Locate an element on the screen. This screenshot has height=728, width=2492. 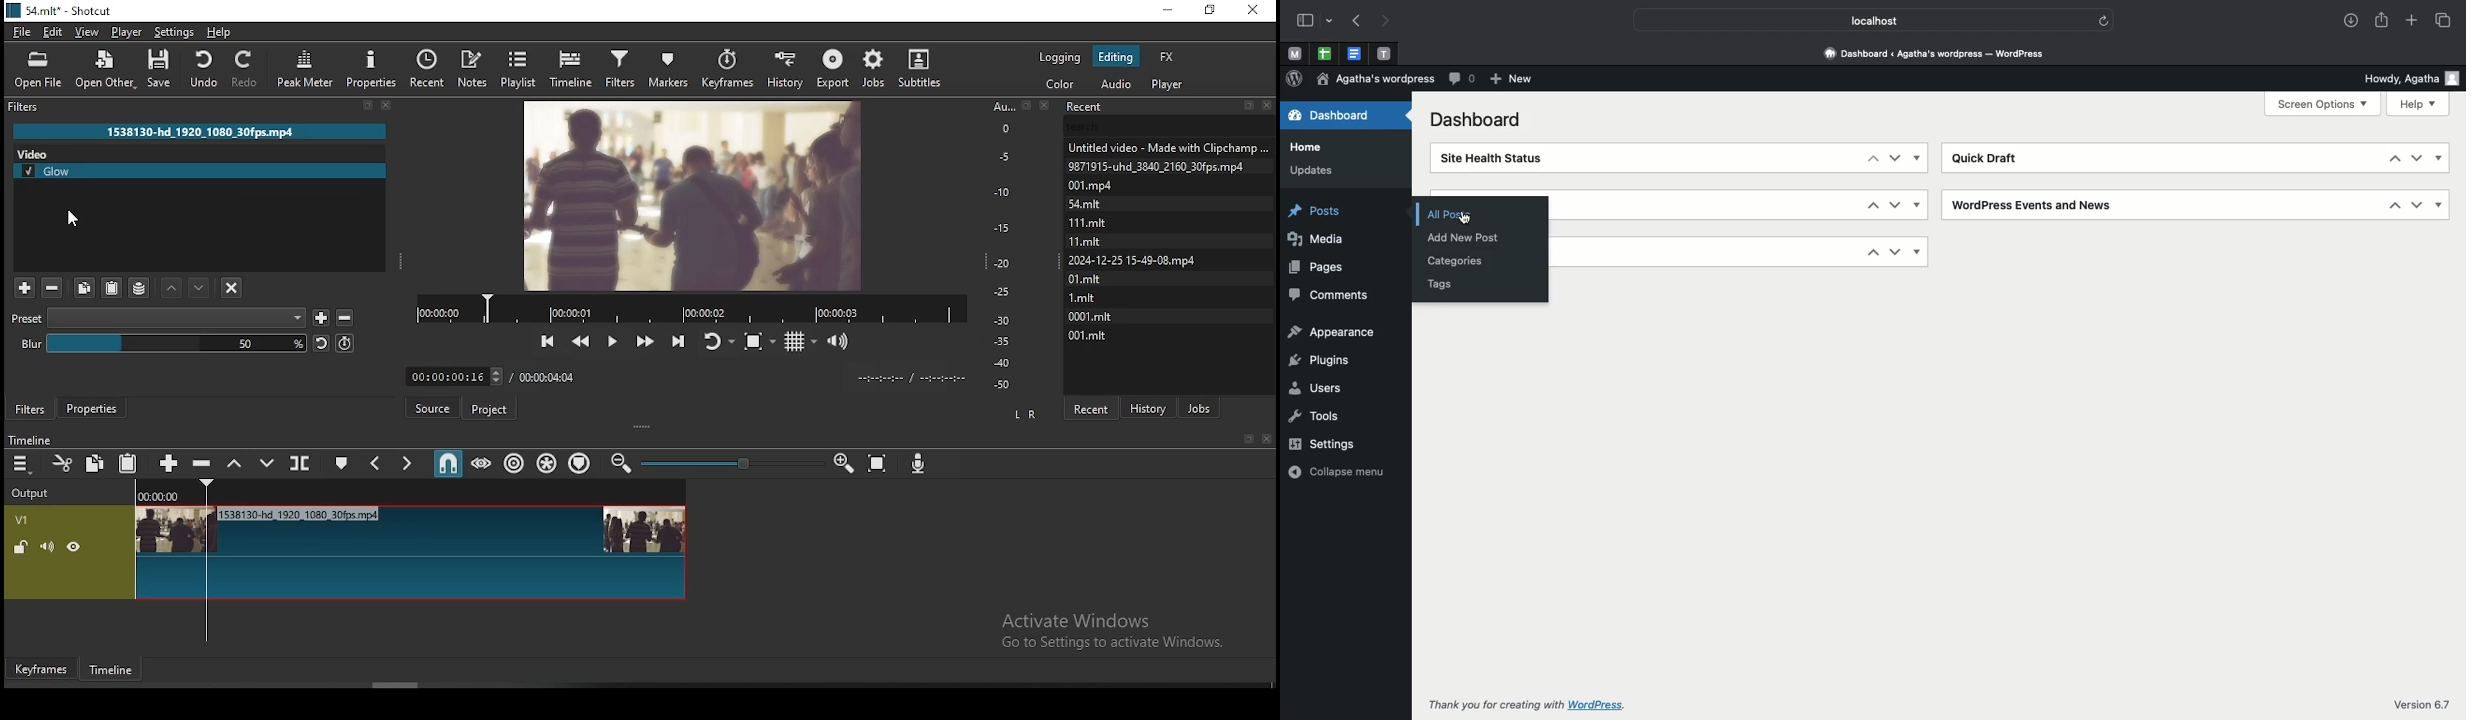
New is located at coordinates (1511, 79).